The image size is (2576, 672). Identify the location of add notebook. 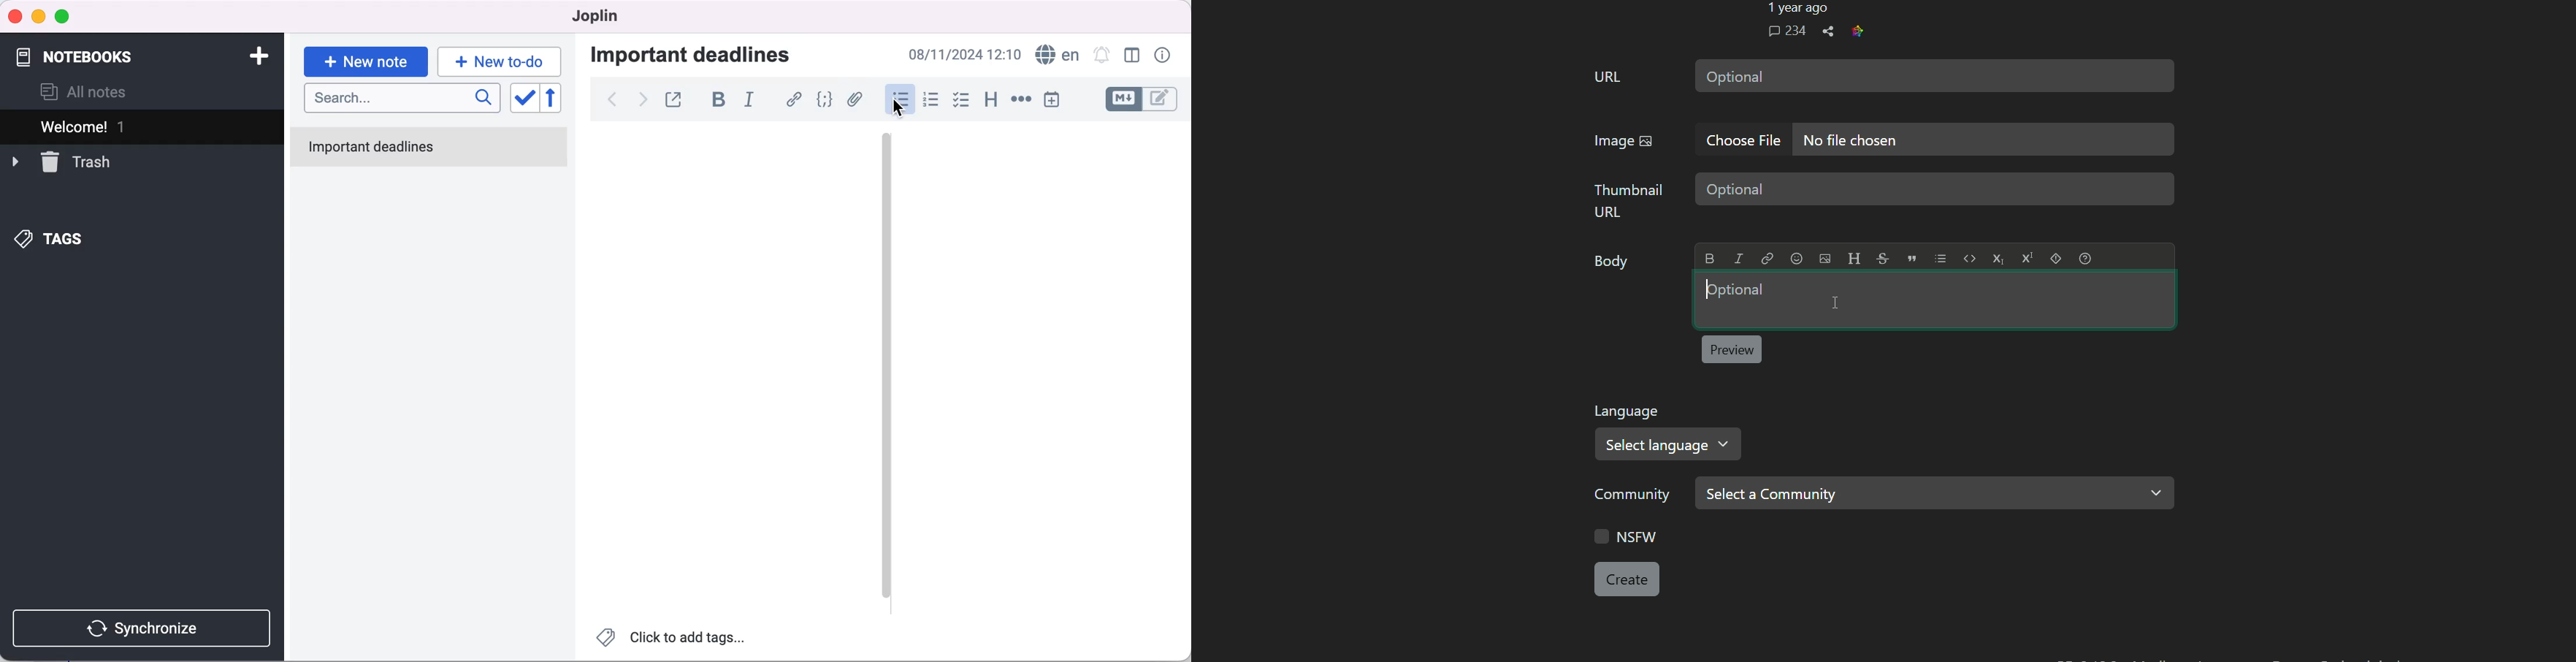
(257, 55).